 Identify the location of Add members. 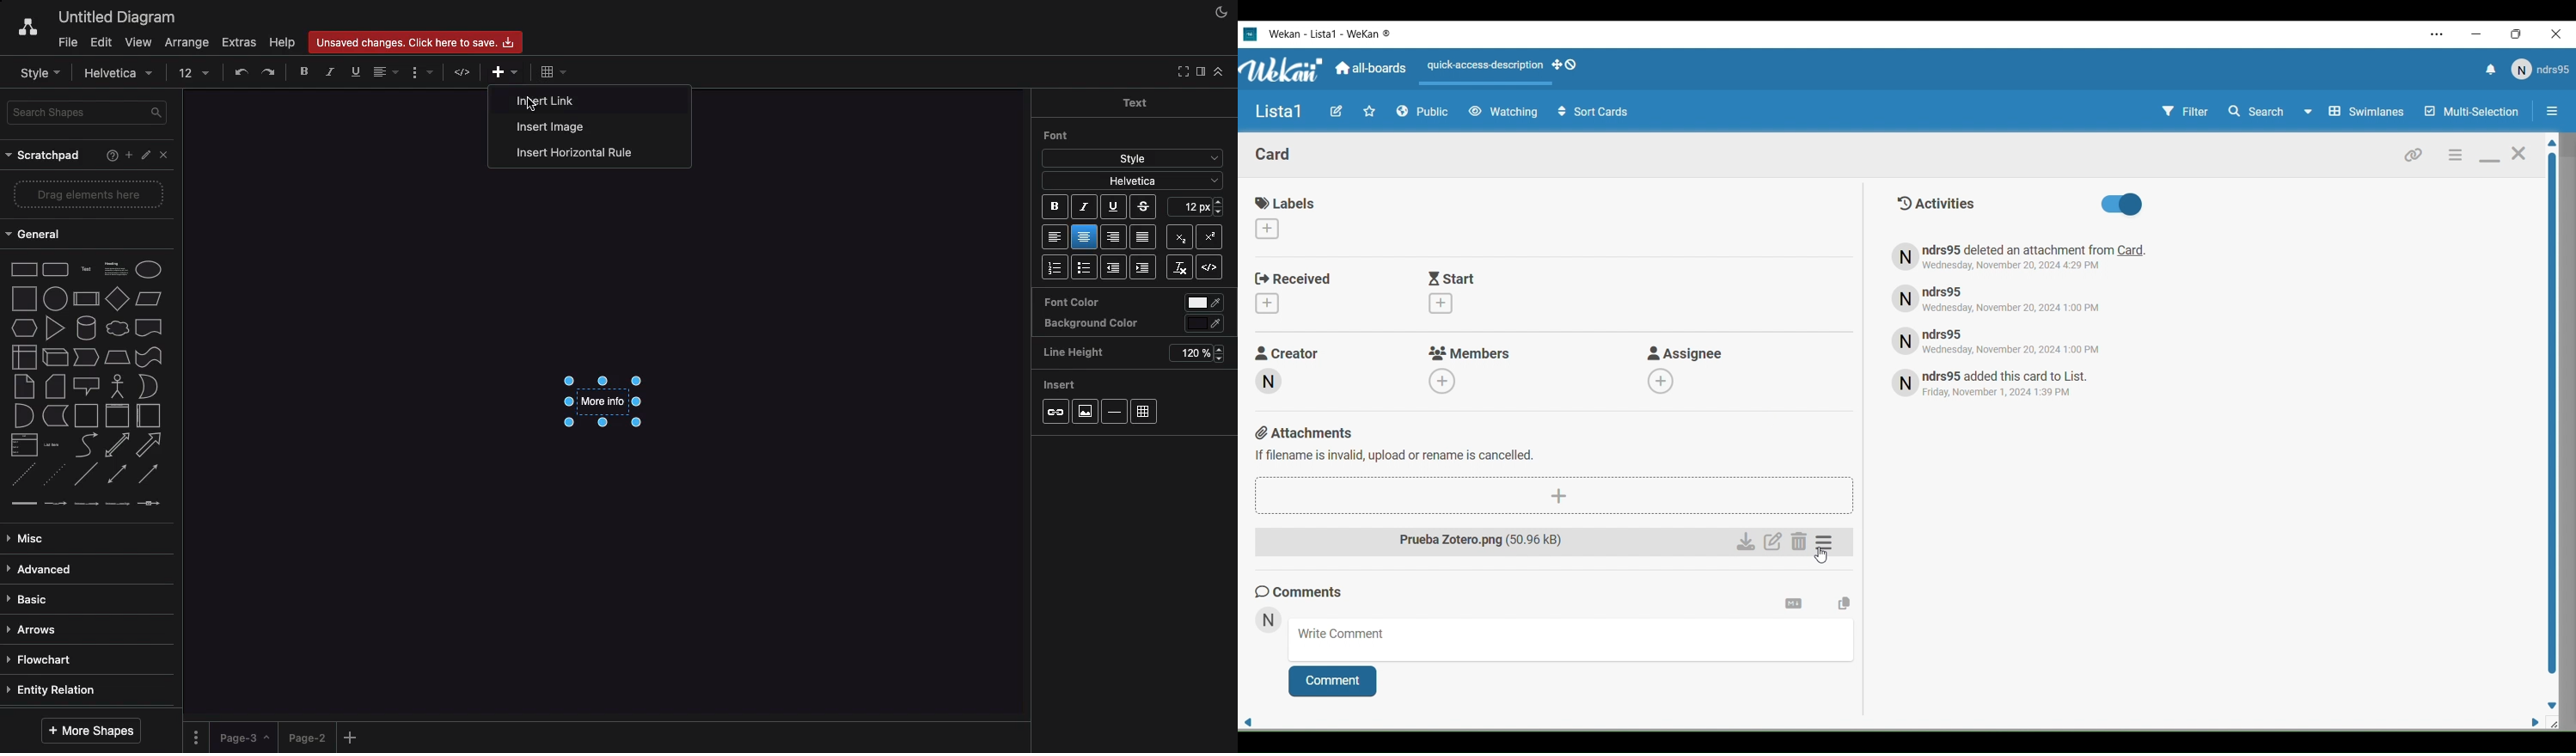
(1443, 380).